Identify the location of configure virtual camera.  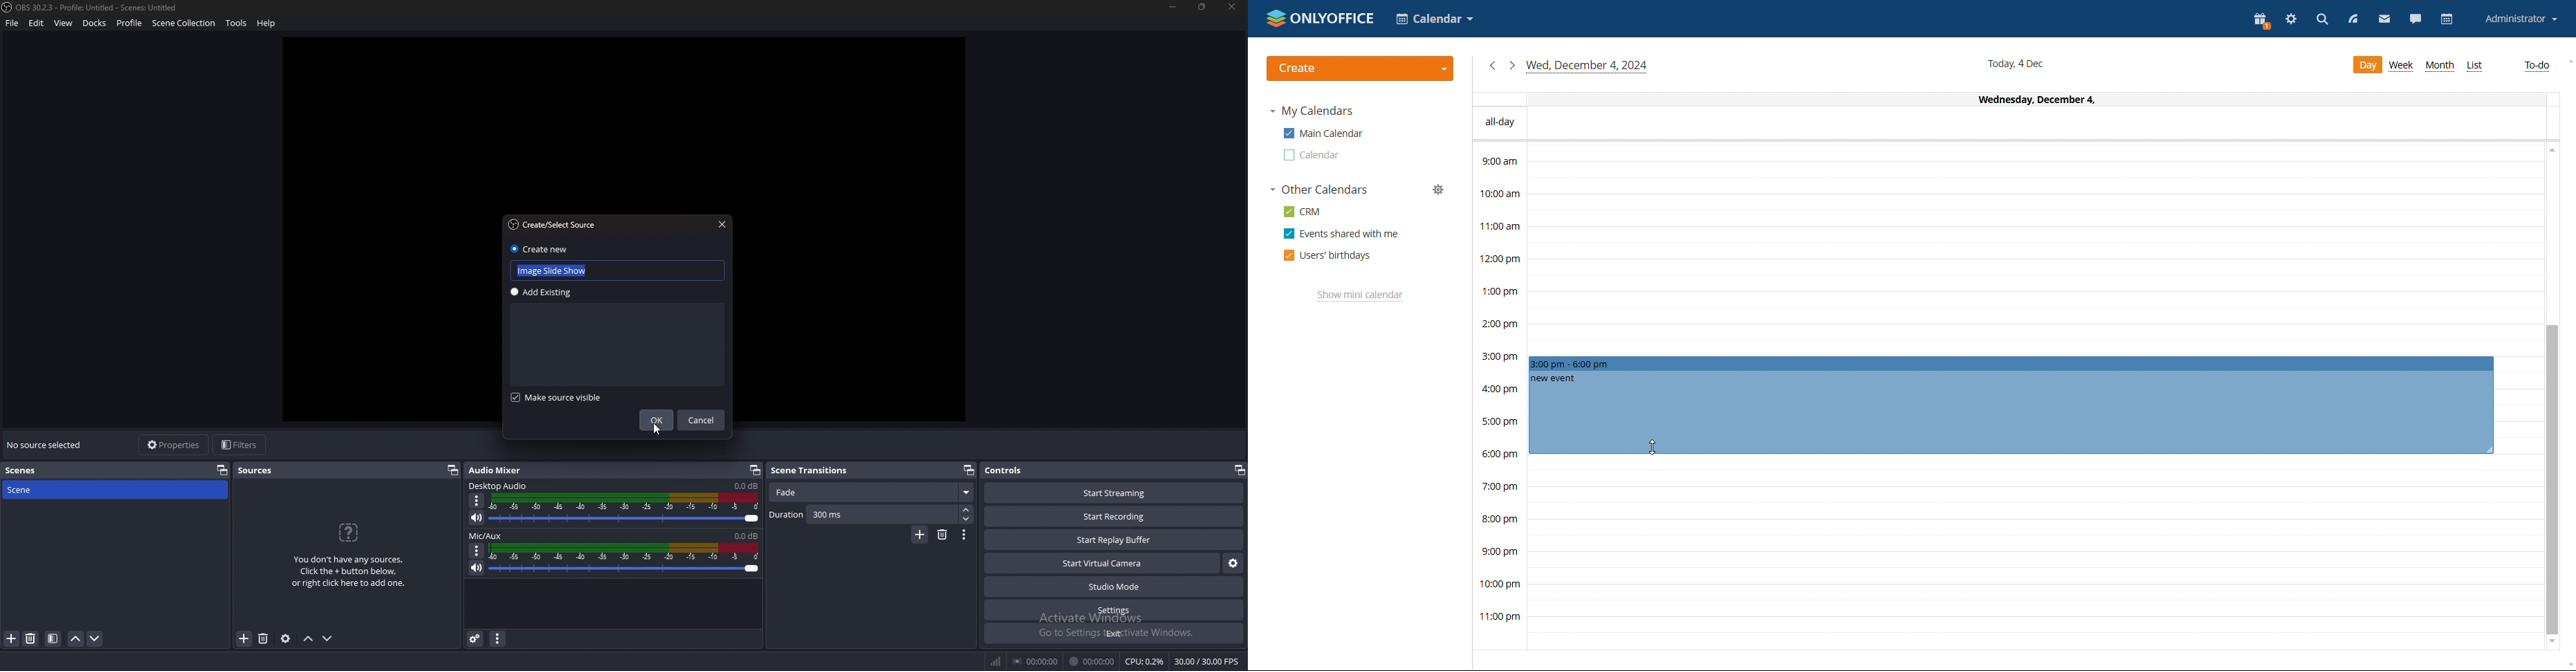
(1233, 562).